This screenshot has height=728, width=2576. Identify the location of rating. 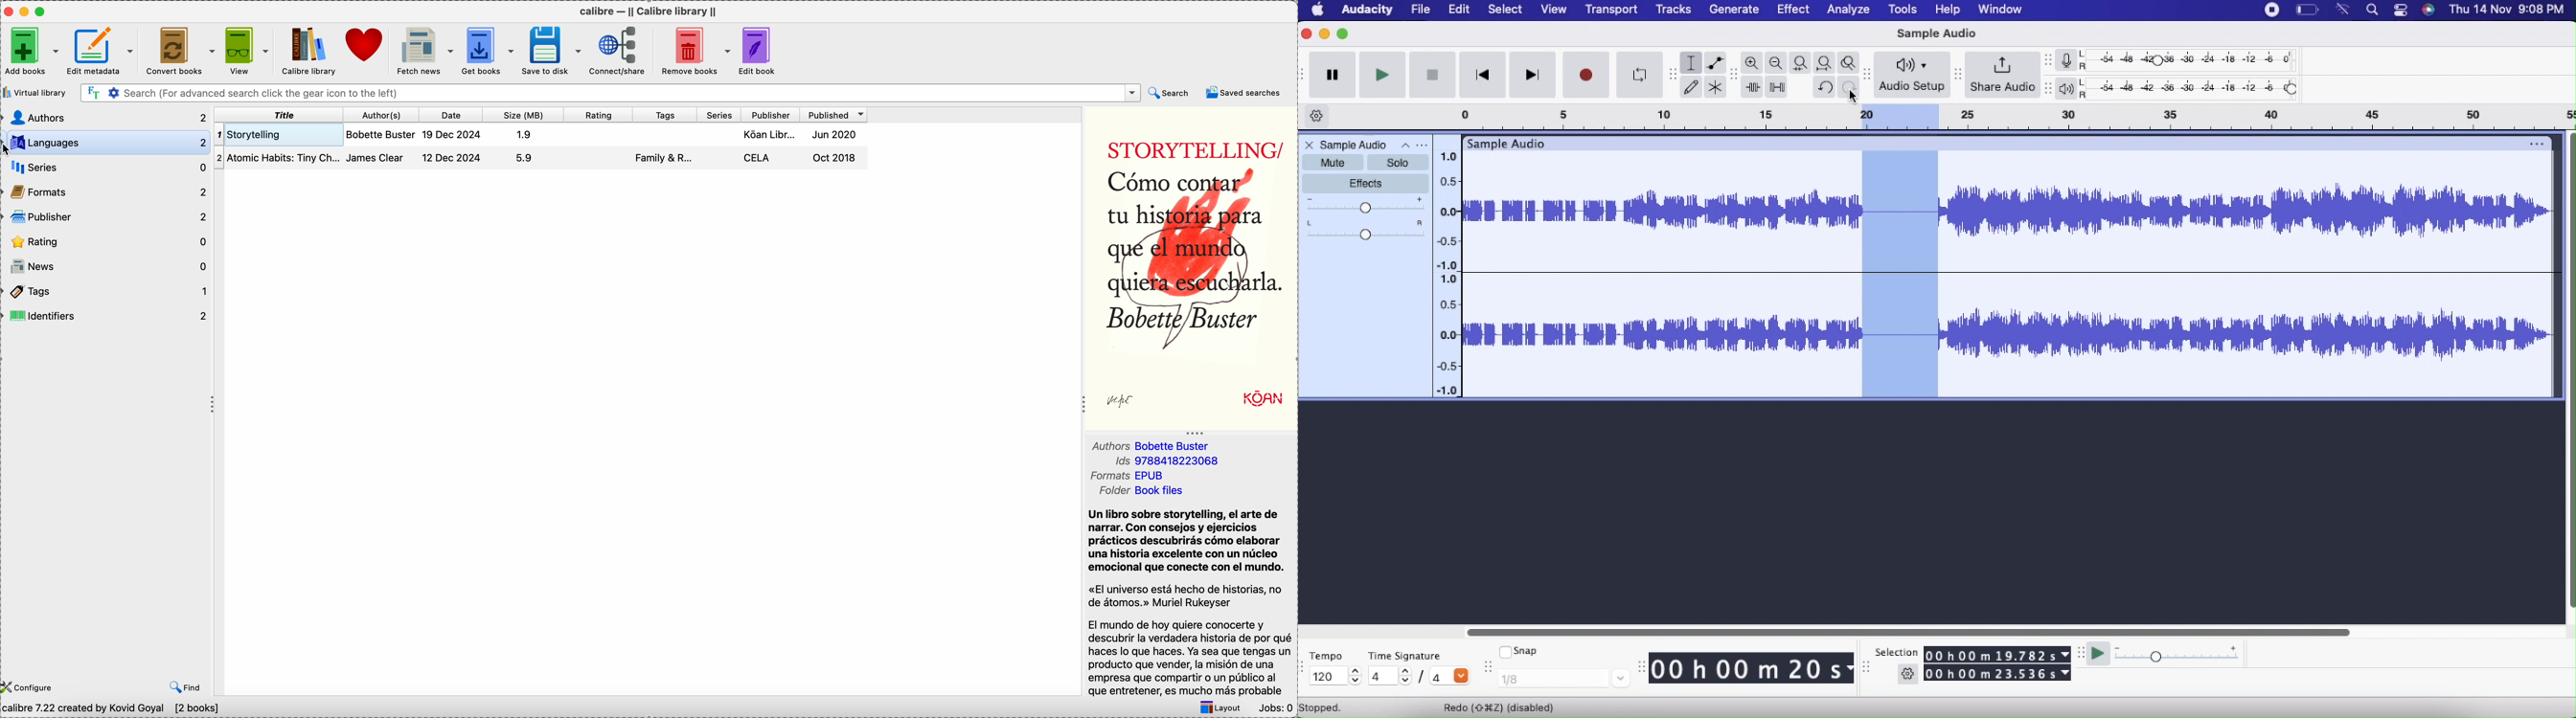
(597, 115).